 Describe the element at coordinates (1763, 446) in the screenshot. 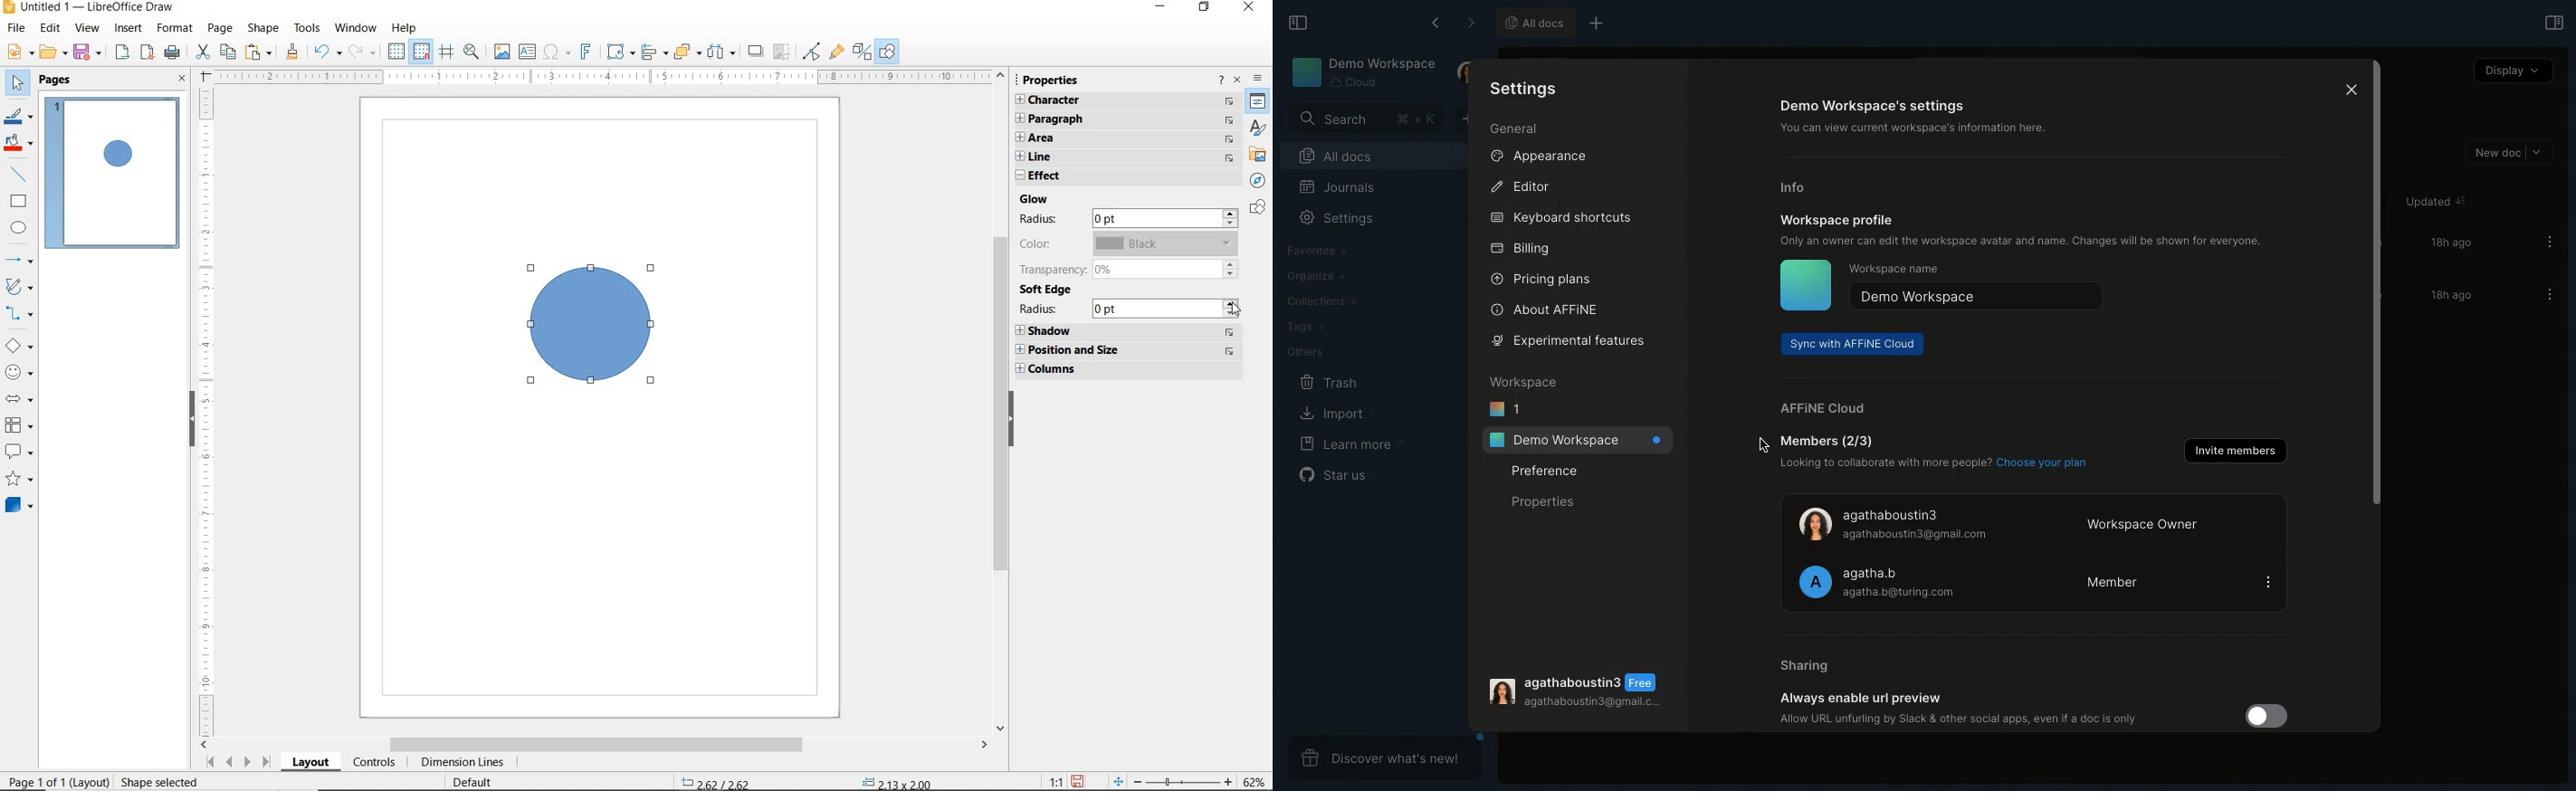

I see `Cursor` at that location.